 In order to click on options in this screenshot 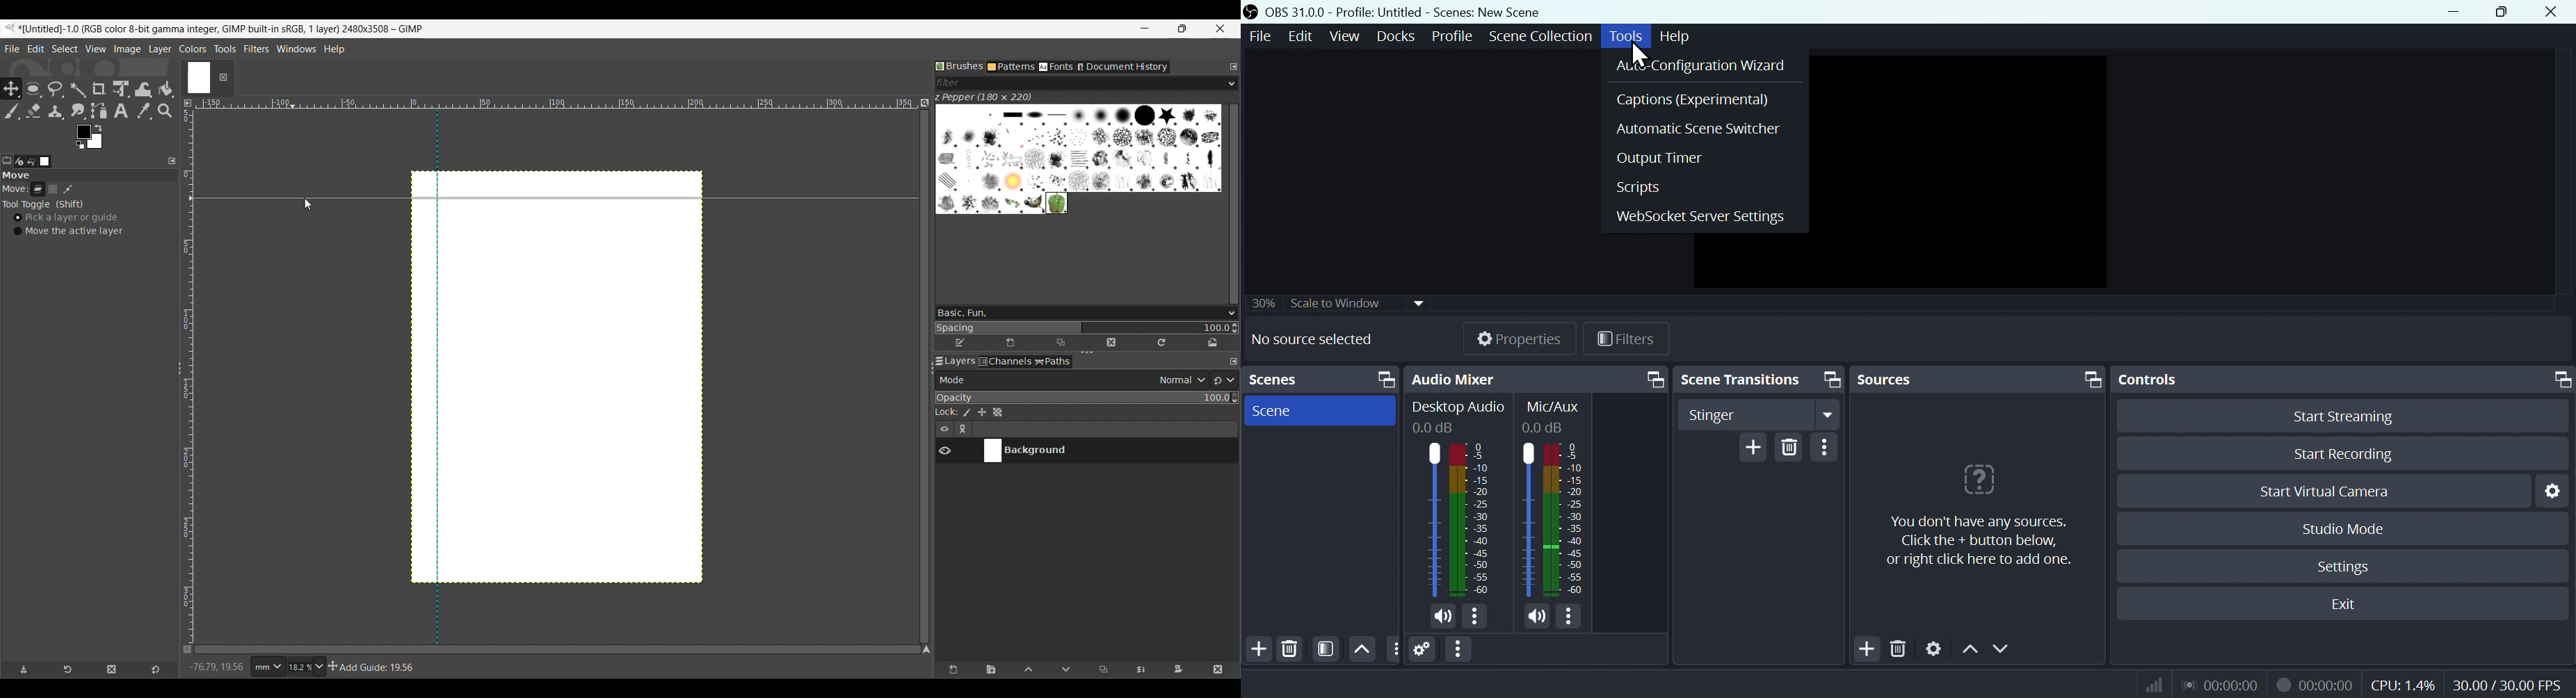, I will do `click(1568, 616)`.